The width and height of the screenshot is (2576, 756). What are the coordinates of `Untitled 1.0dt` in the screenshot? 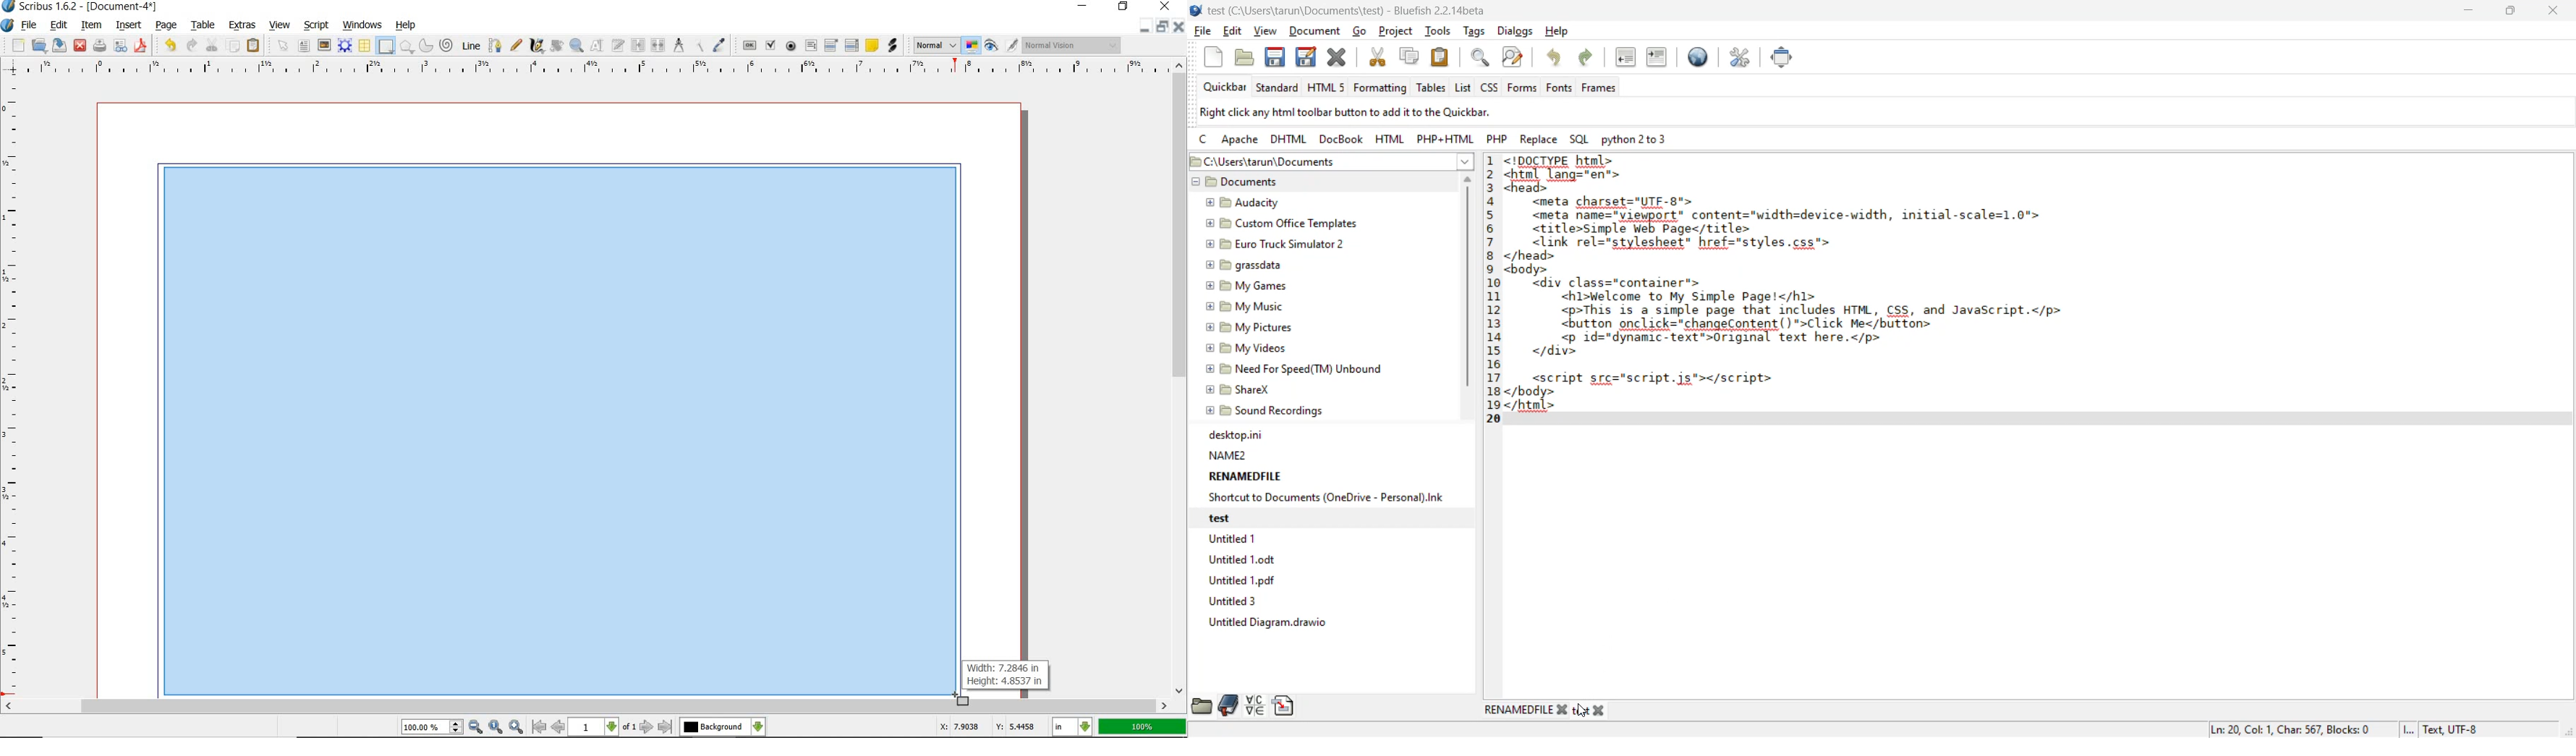 It's located at (1254, 559).